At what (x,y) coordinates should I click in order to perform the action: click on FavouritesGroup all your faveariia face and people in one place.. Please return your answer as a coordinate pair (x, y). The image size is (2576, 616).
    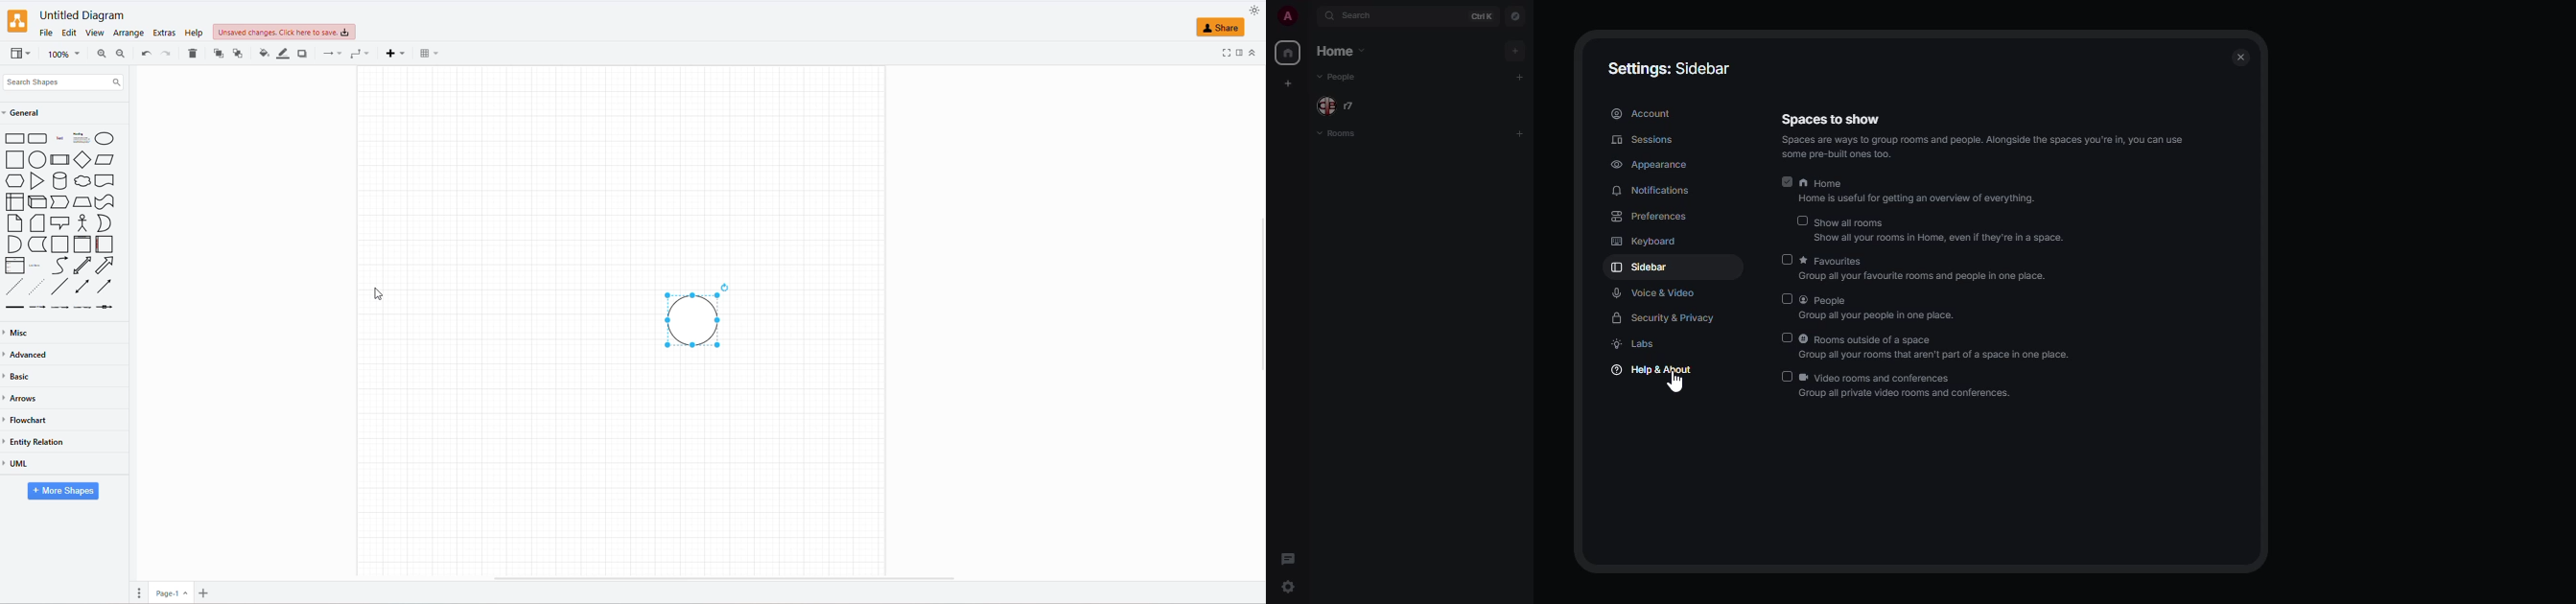
    Looking at the image, I should click on (1914, 267).